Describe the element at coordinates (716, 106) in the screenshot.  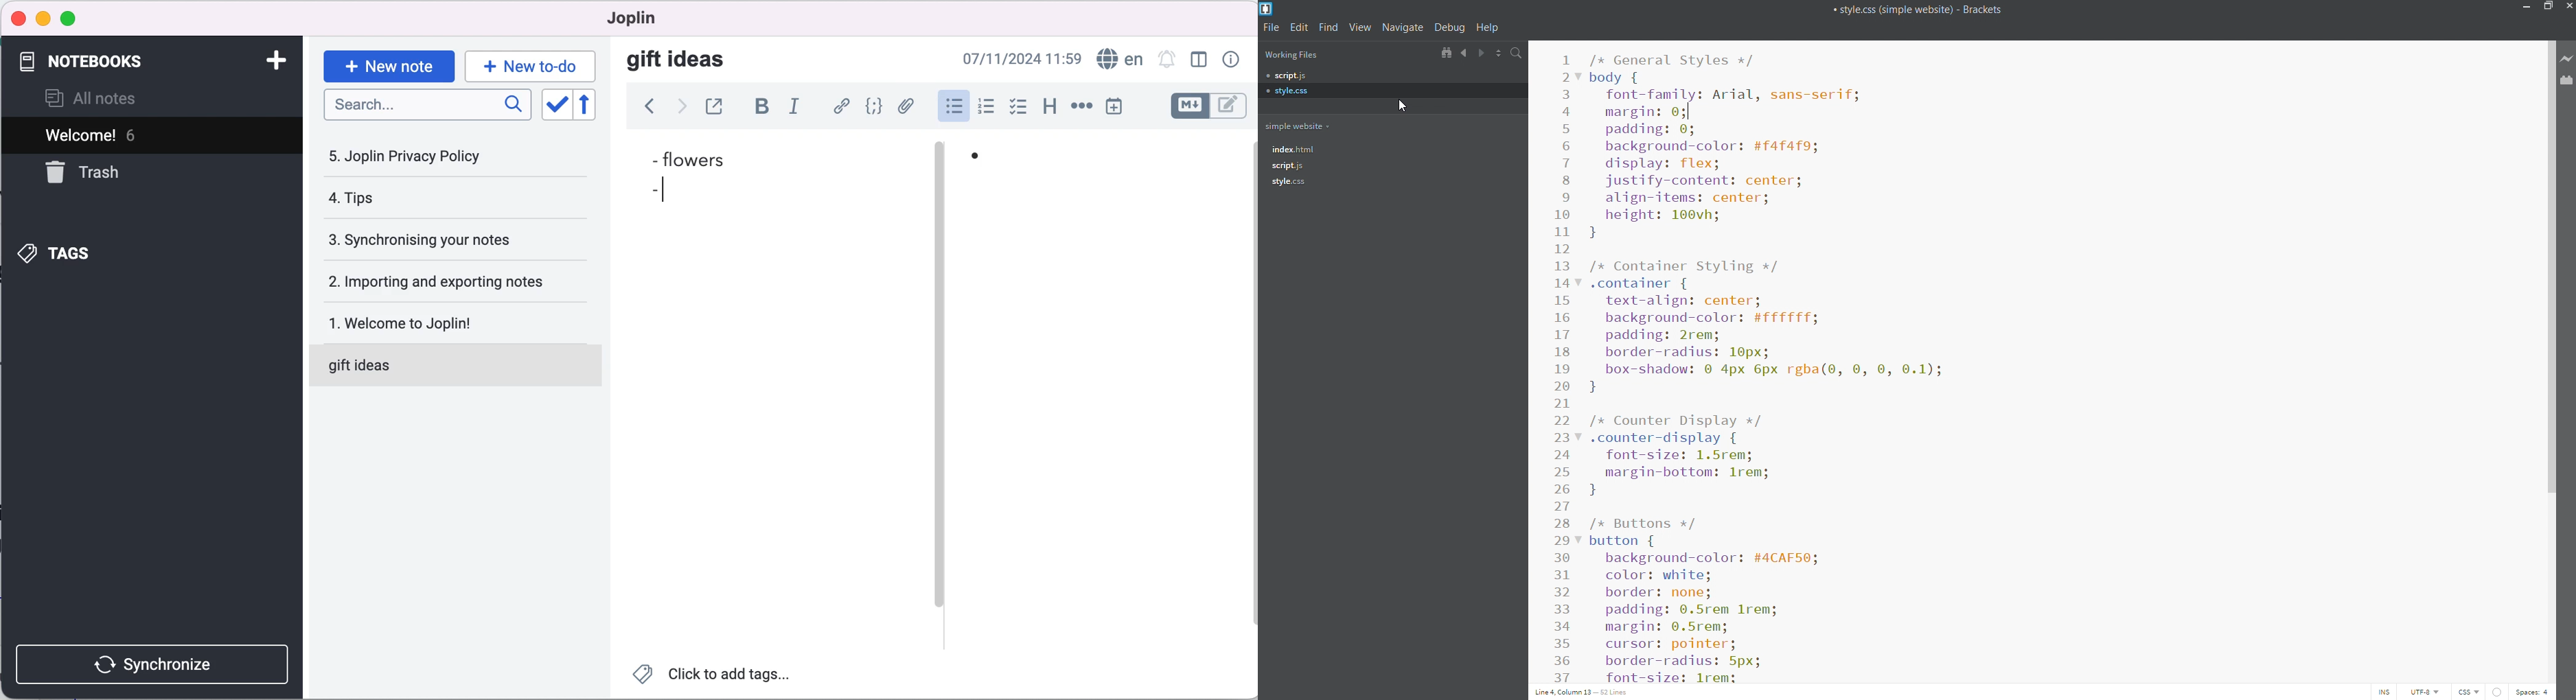
I see `toggle external editing` at that location.